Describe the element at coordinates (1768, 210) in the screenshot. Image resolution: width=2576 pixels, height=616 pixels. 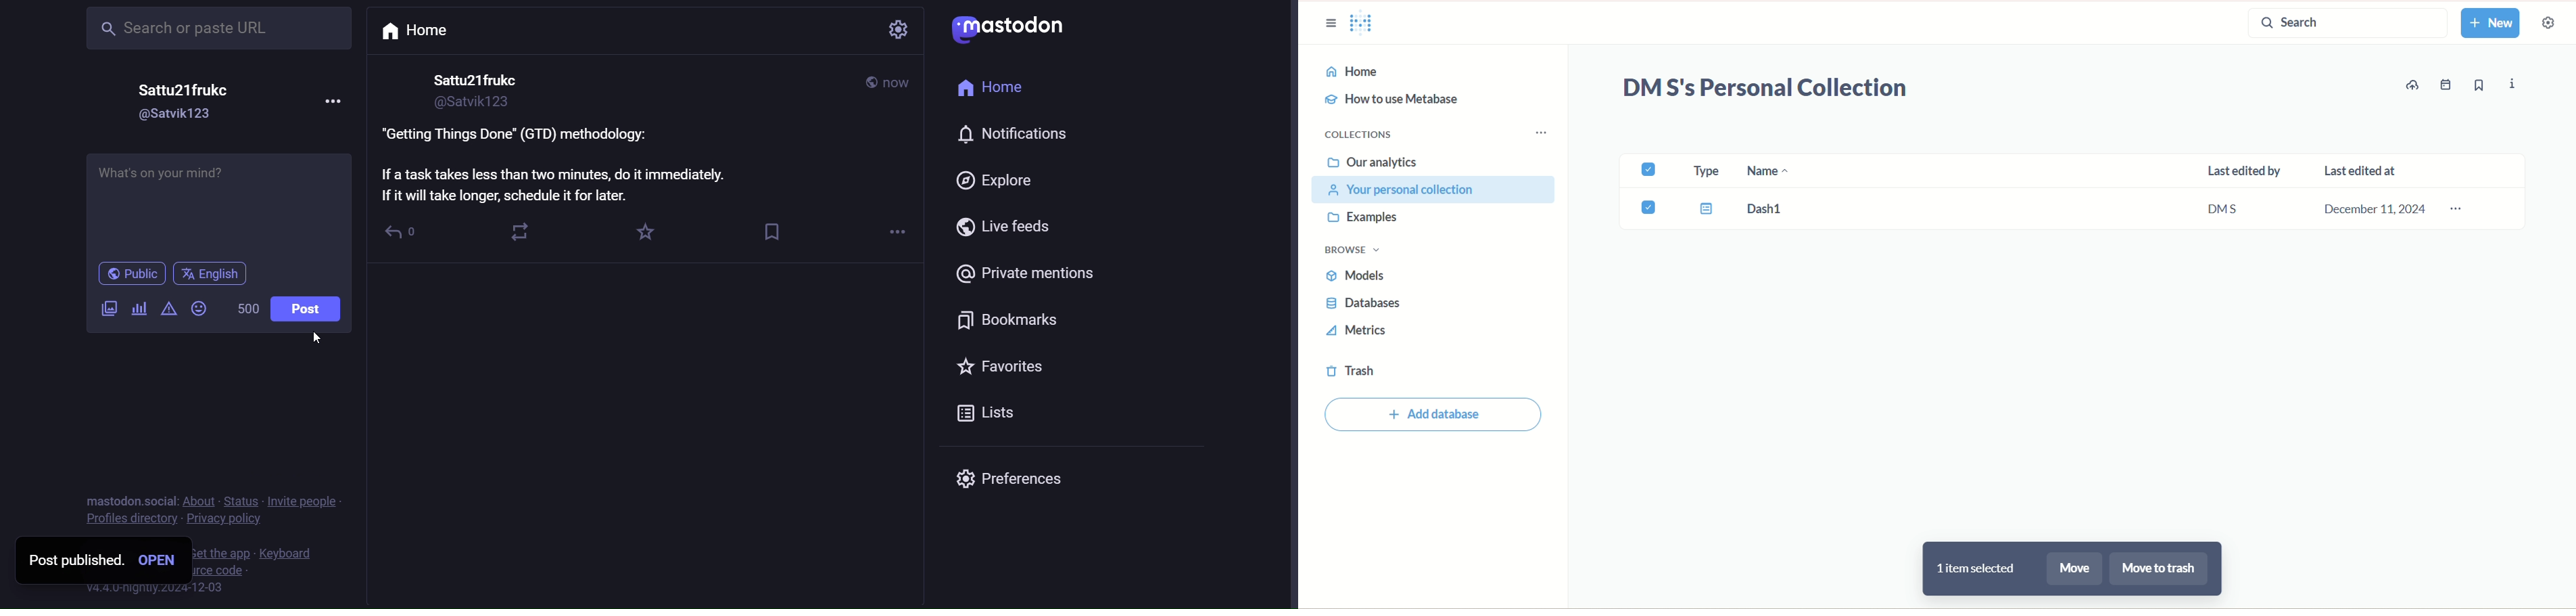
I see `Dash 1` at that location.